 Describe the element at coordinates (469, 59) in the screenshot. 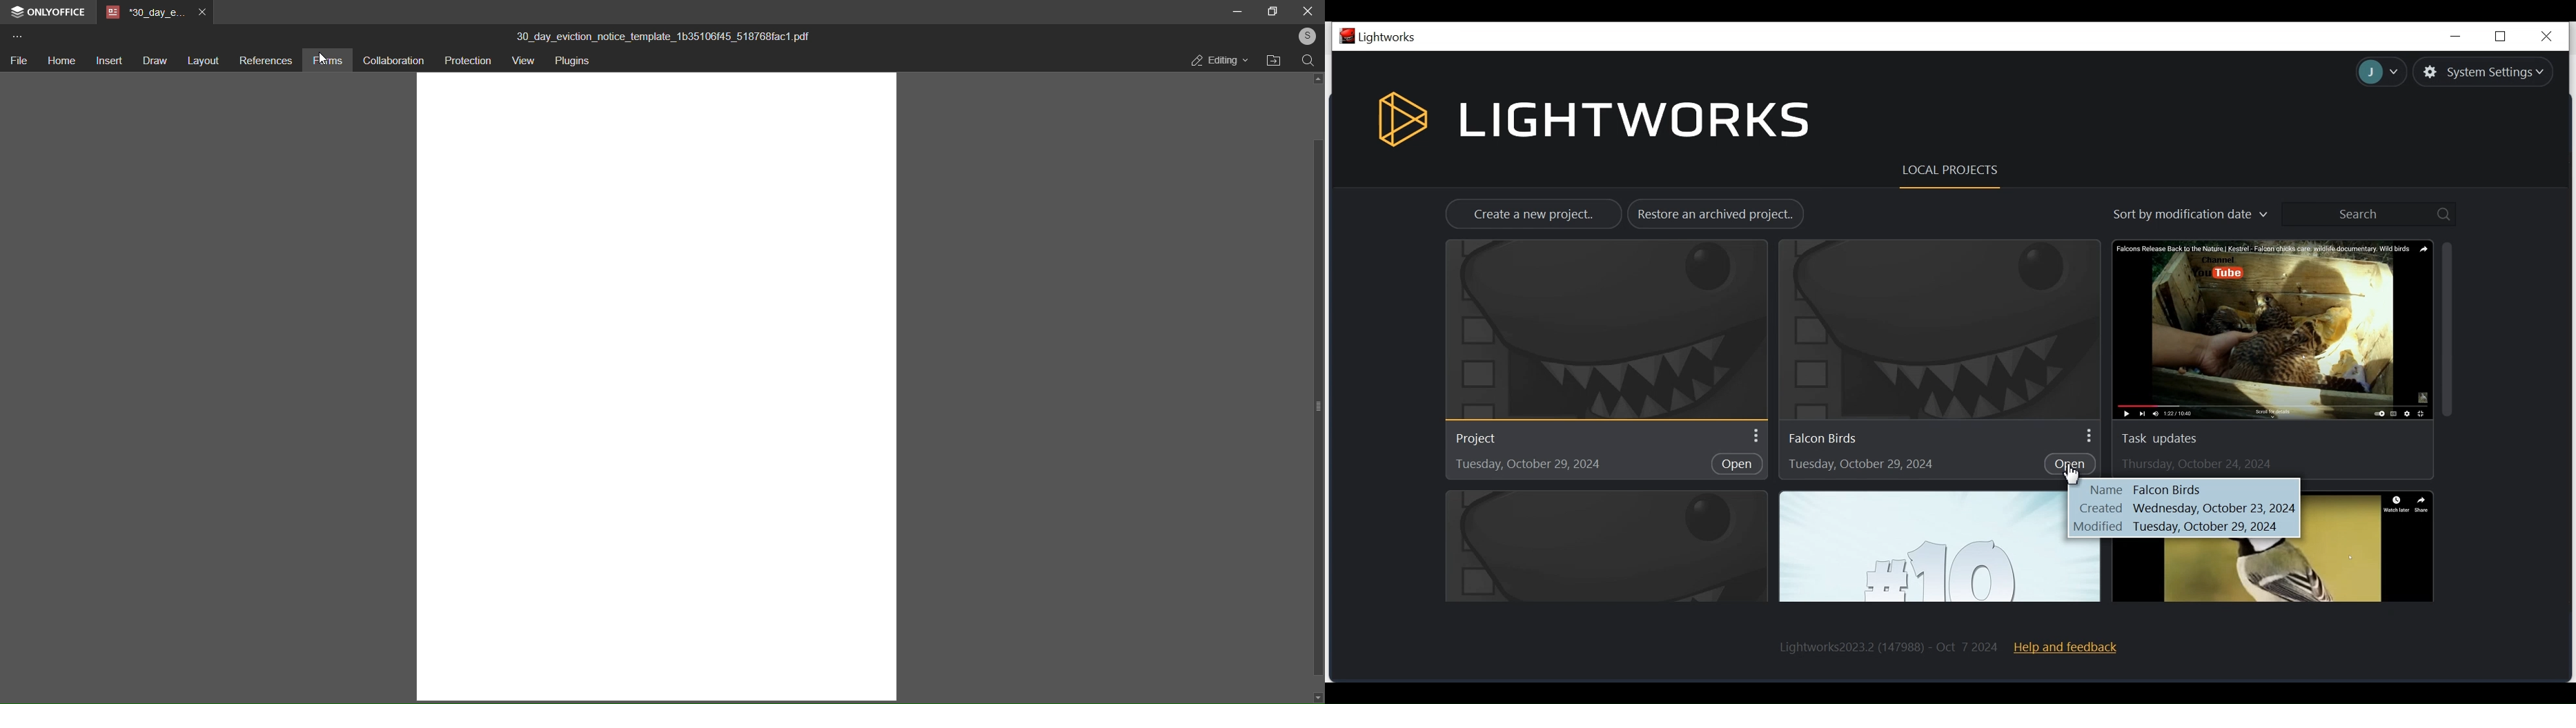

I see `protection` at that location.